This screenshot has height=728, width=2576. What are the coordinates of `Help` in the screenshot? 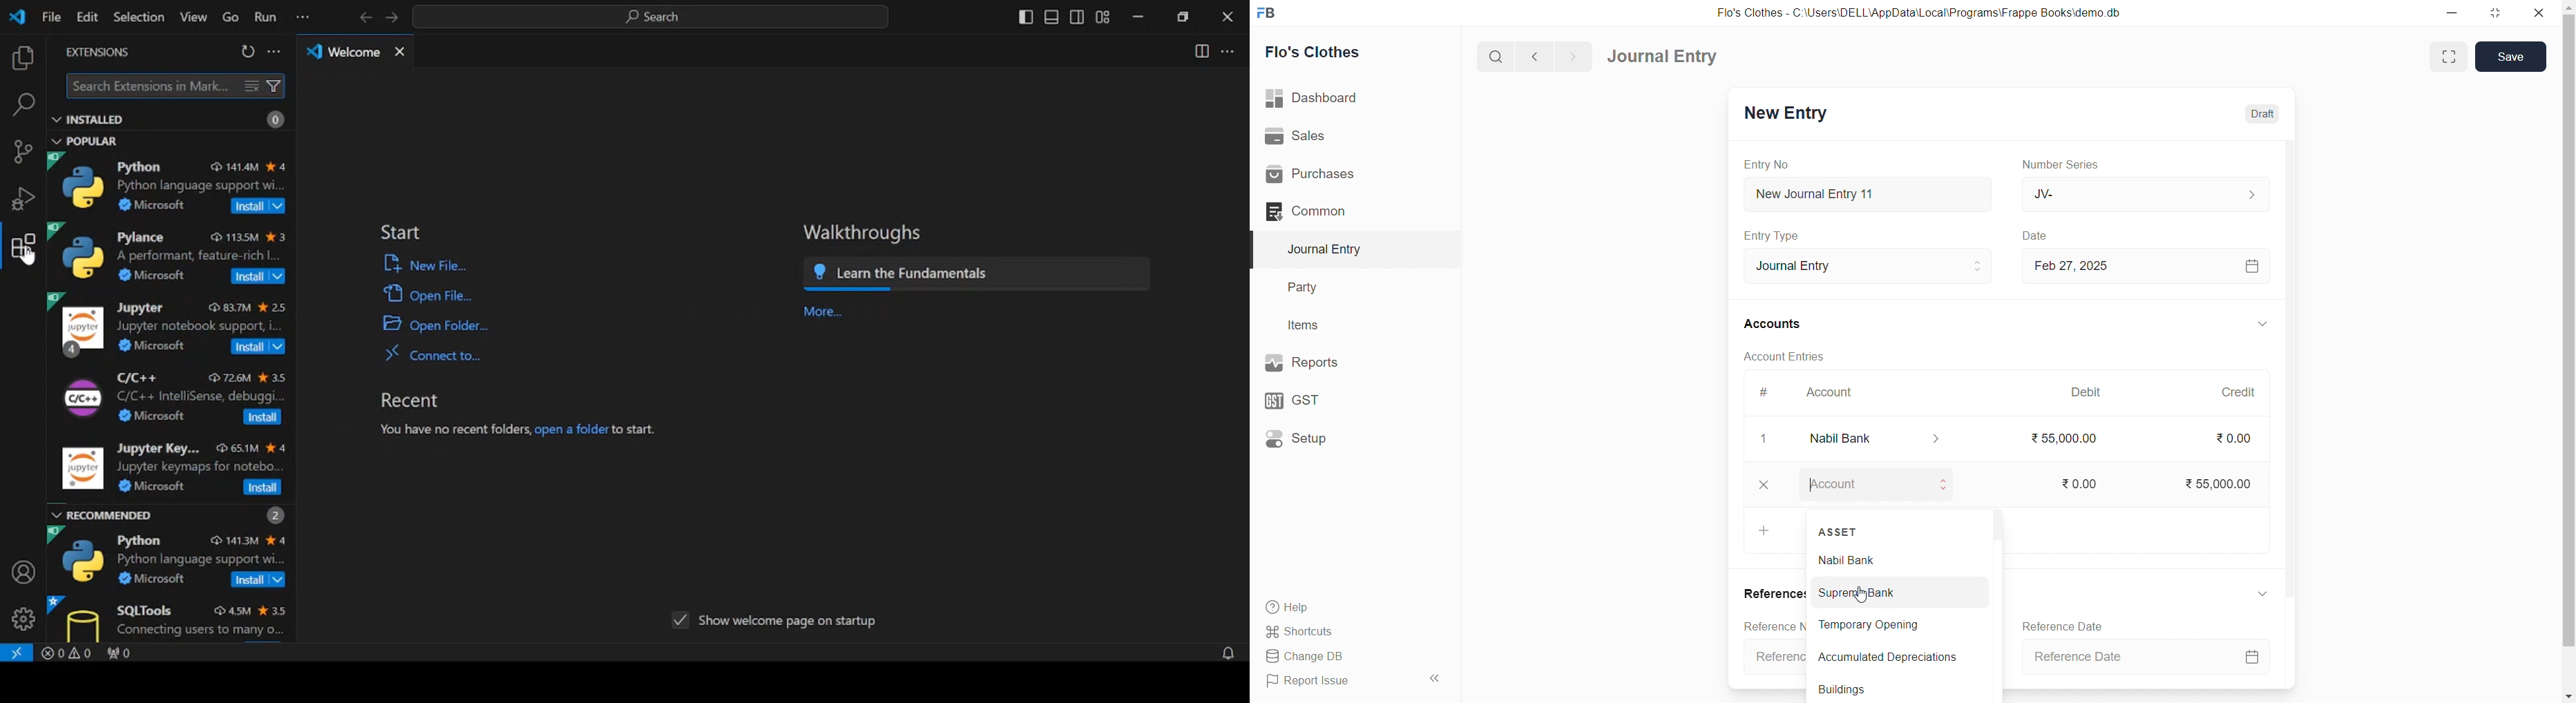 It's located at (1336, 608).